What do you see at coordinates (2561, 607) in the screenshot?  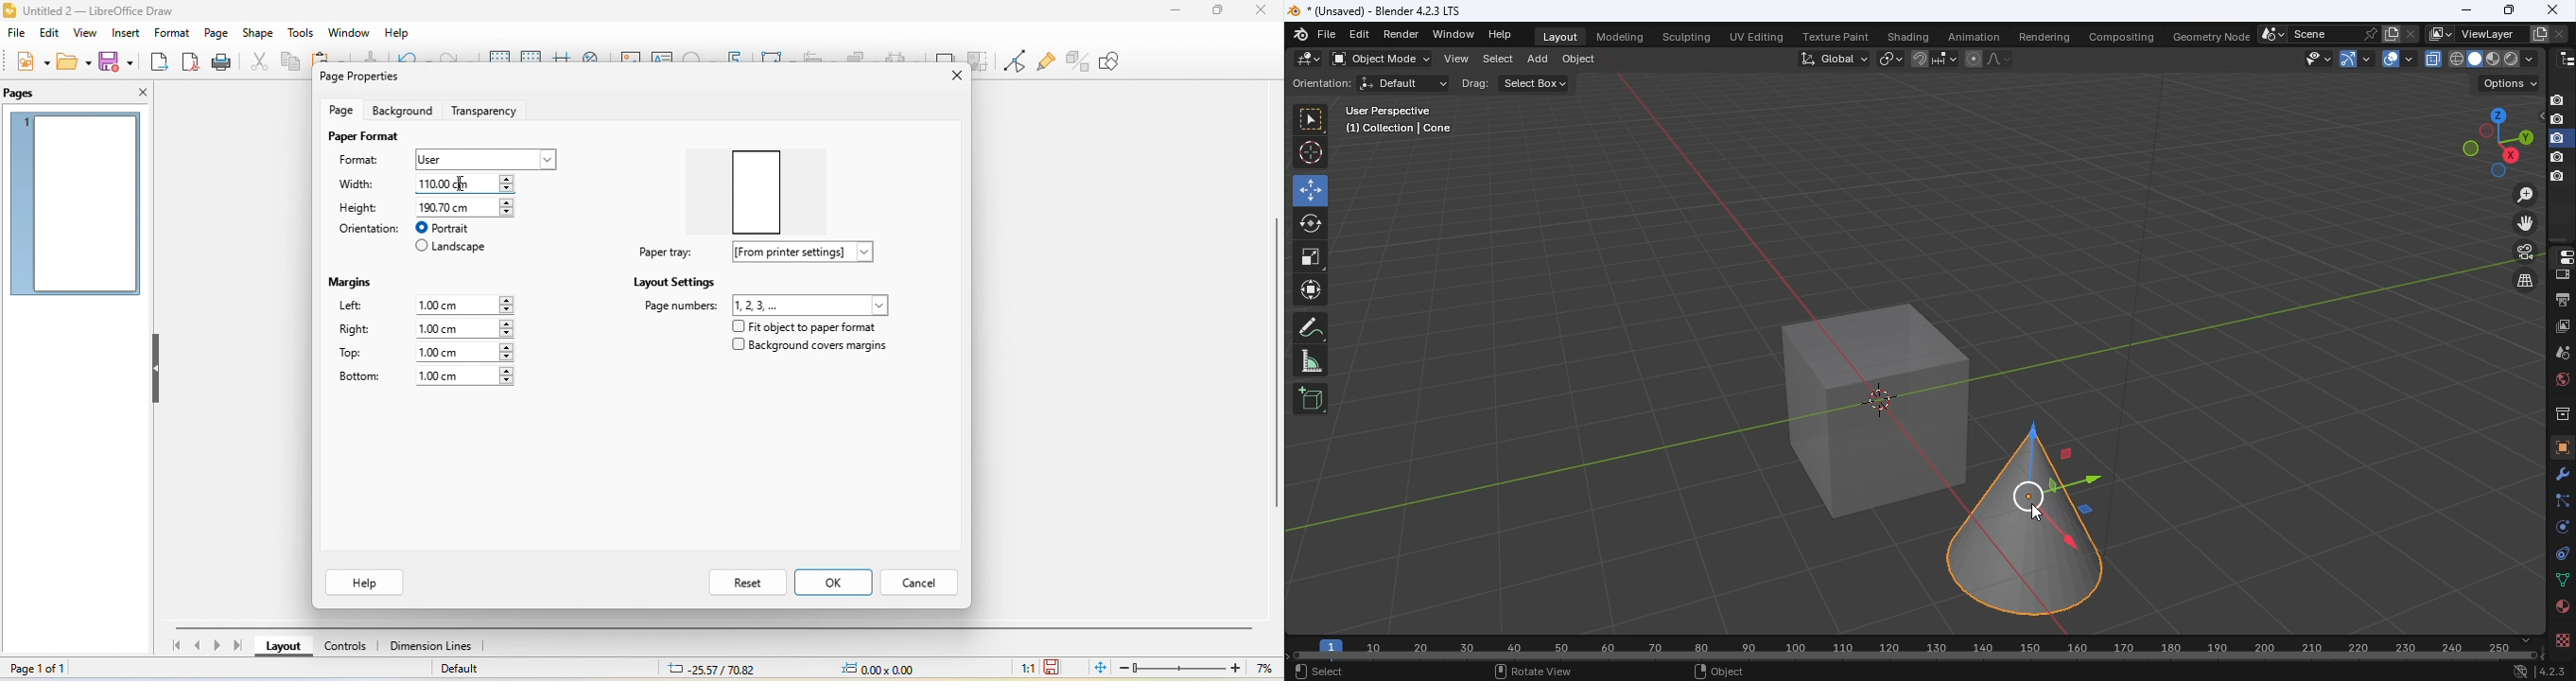 I see `Material` at bounding box center [2561, 607].